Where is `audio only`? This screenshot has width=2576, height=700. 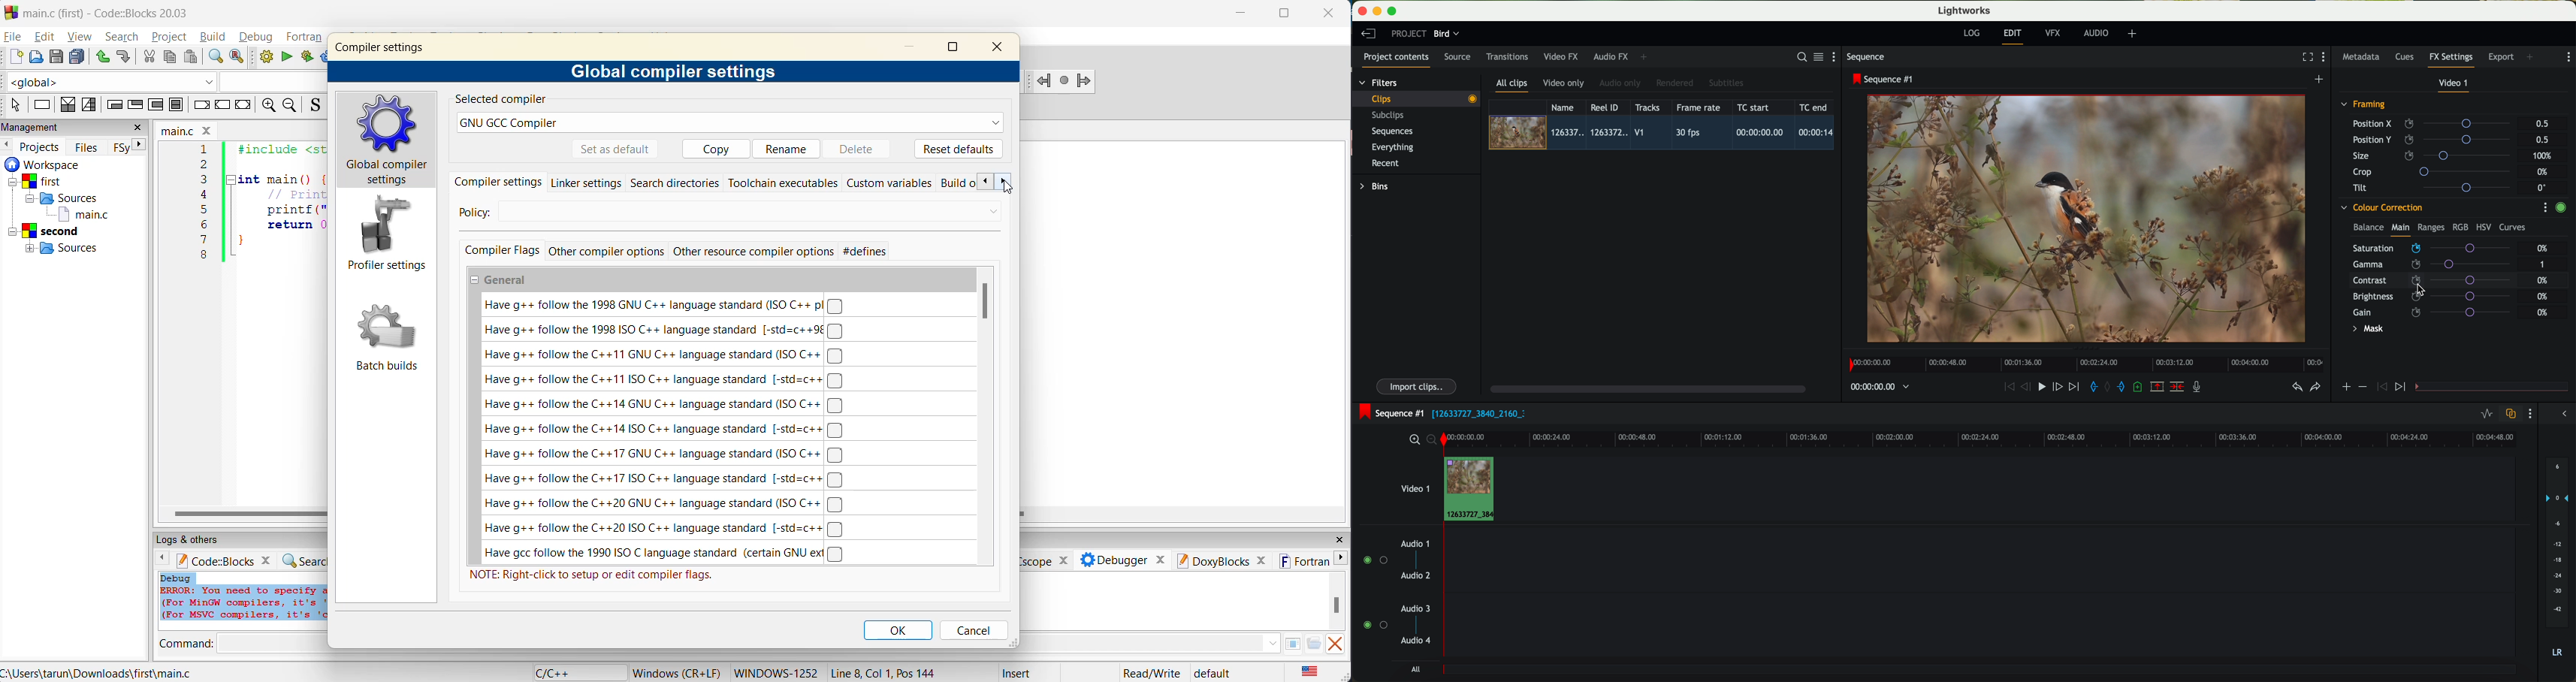 audio only is located at coordinates (1621, 83).